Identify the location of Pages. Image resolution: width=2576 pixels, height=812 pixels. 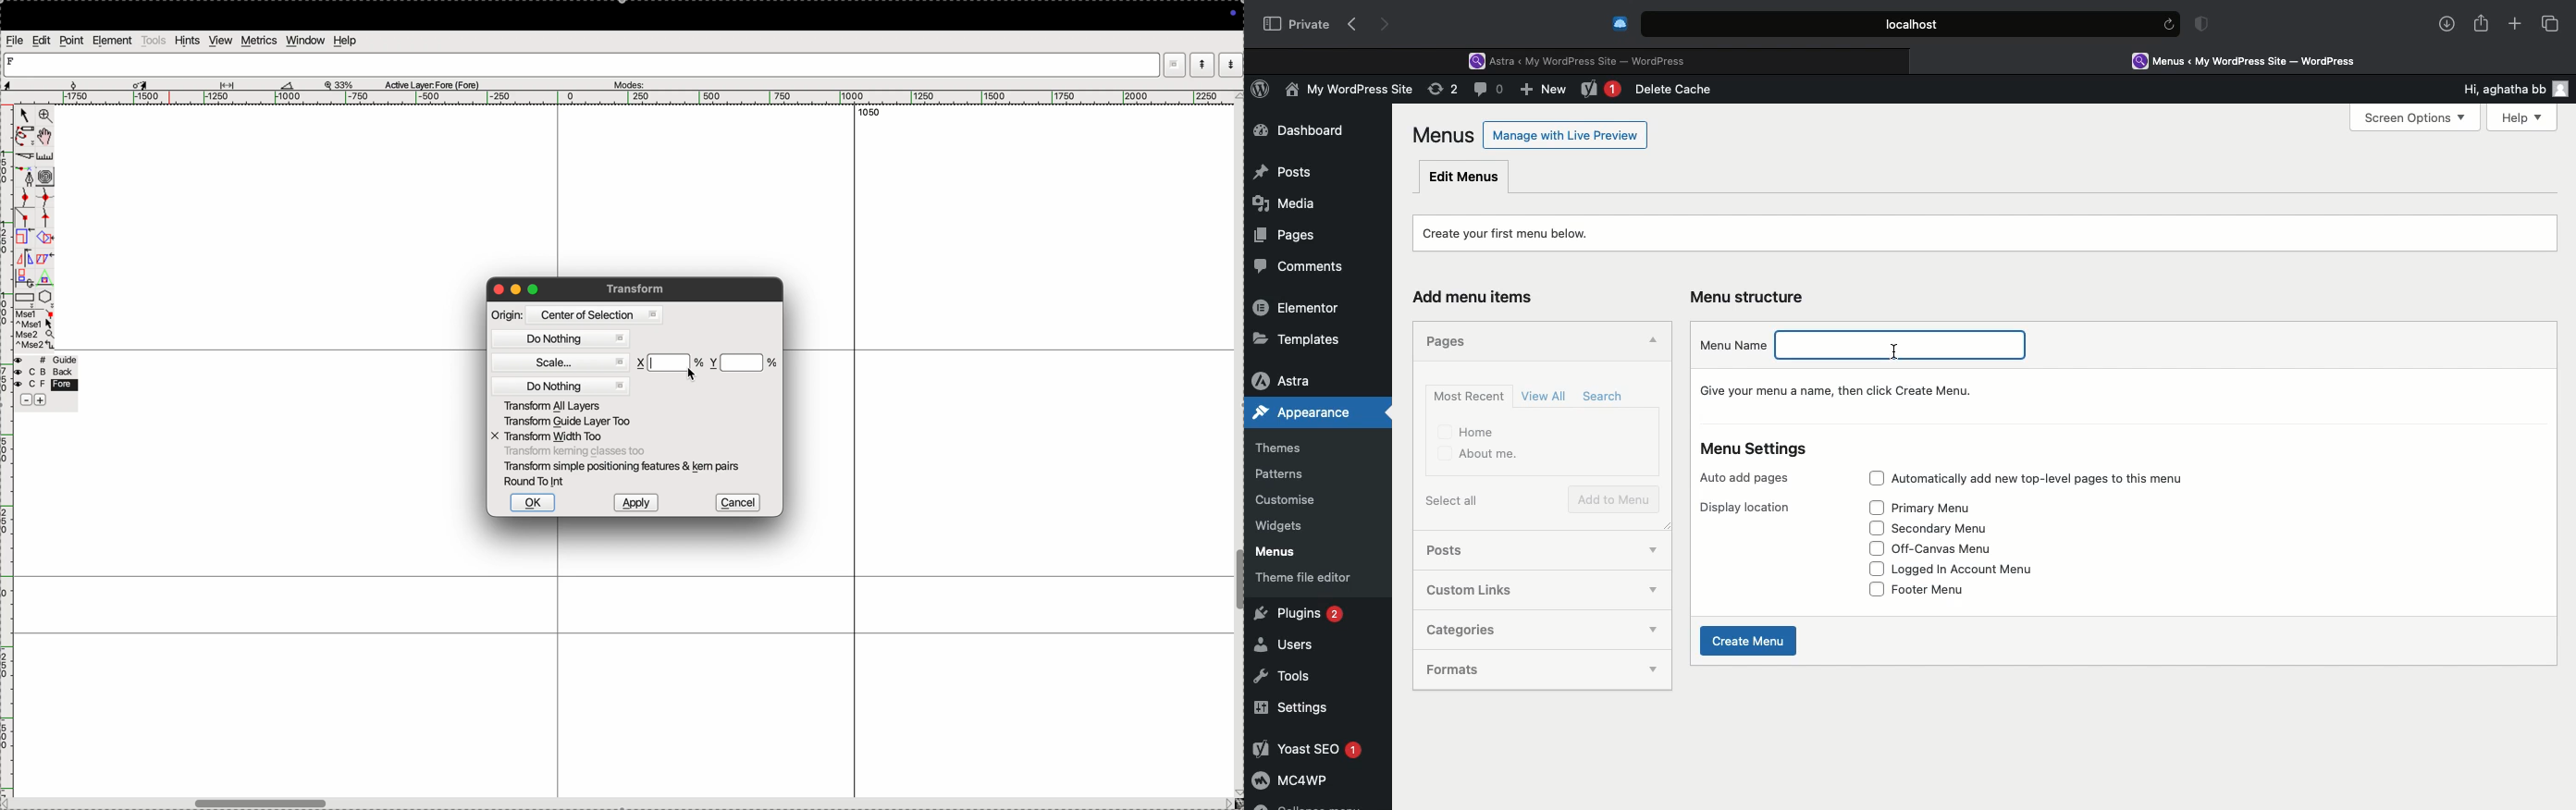
(1281, 234).